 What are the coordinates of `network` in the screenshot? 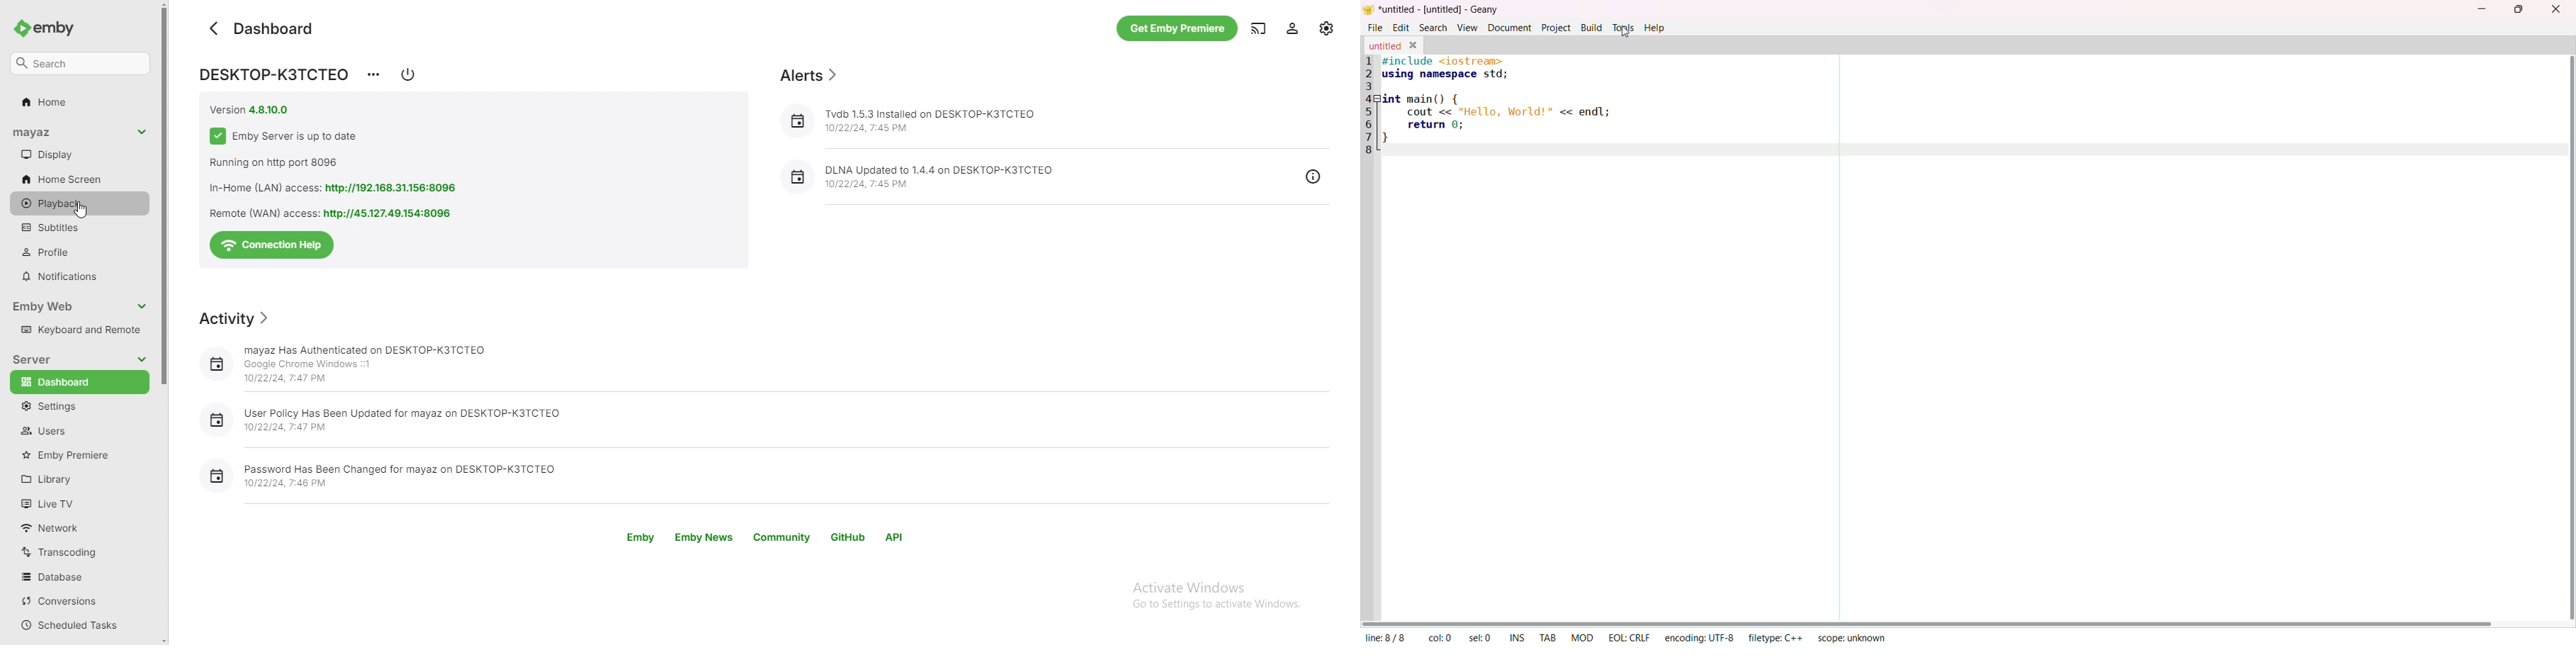 It's located at (73, 527).